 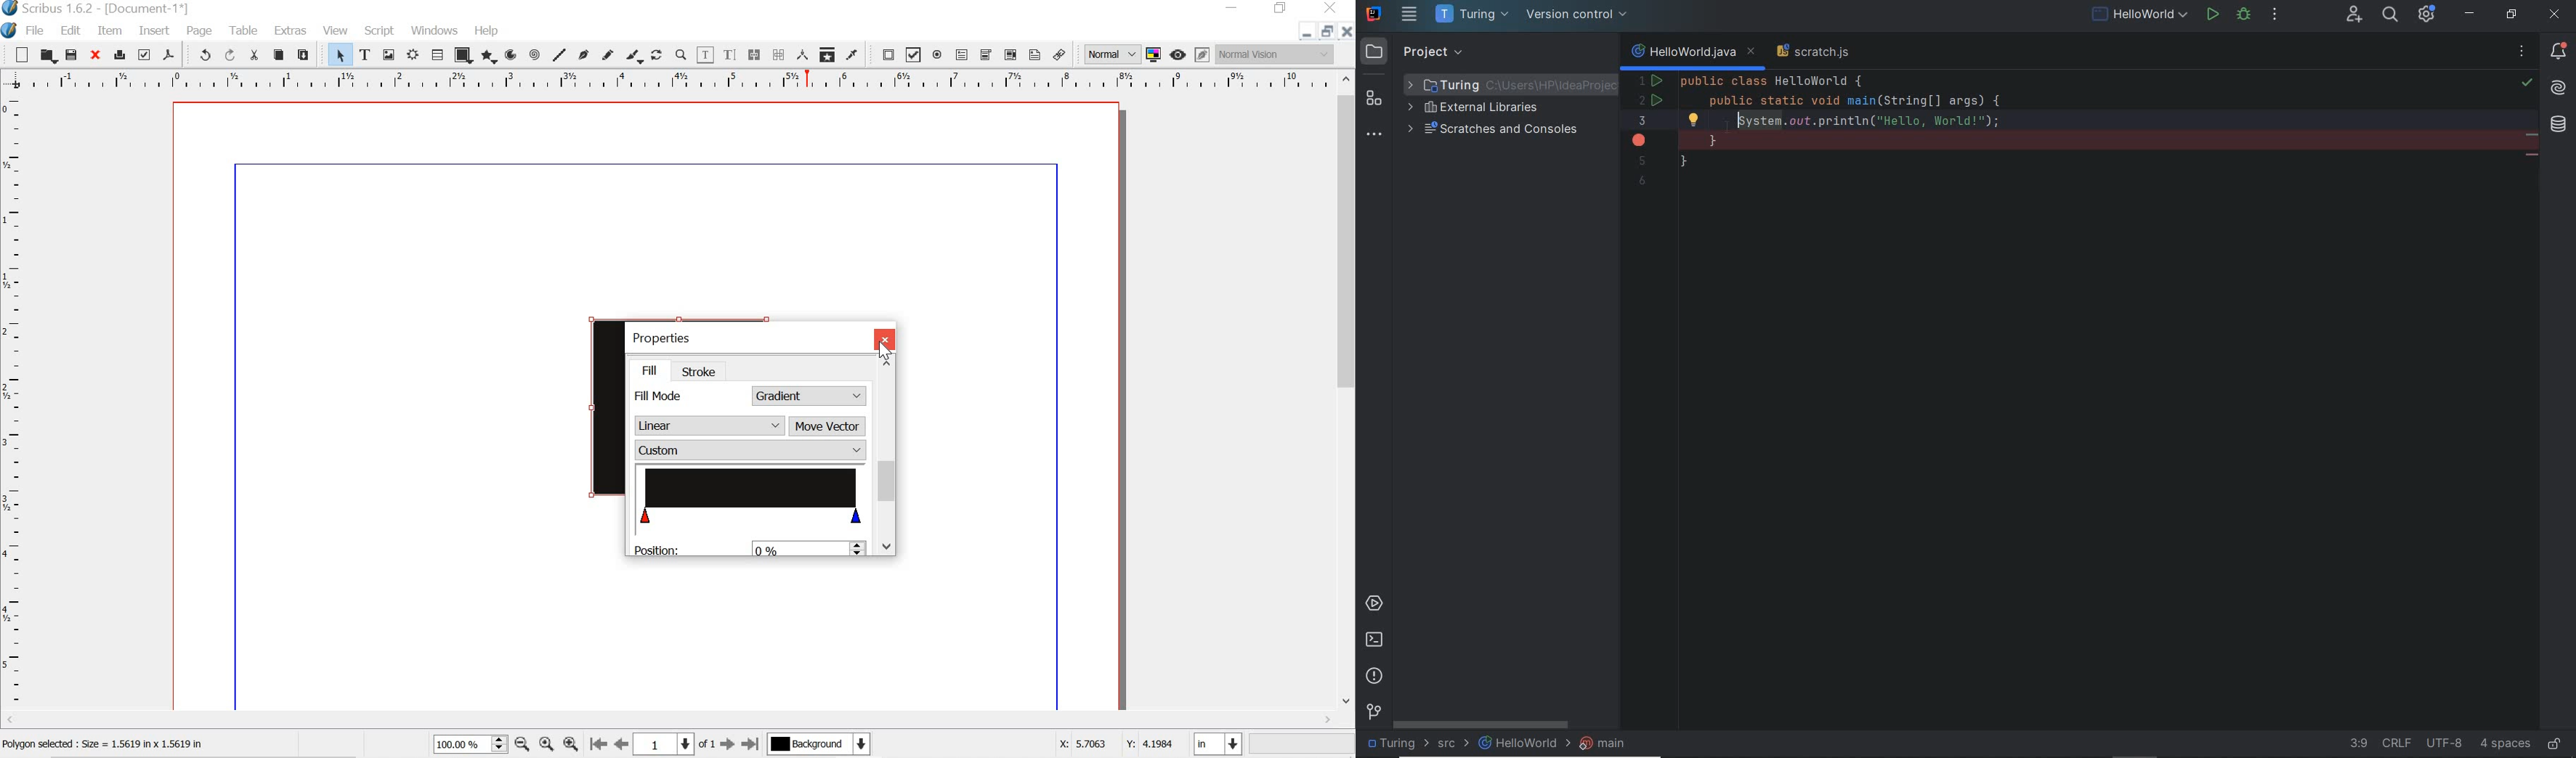 What do you see at coordinates (1281, 8) in the screenshot?
I see `restore down` at bounding box center [1281, 8].